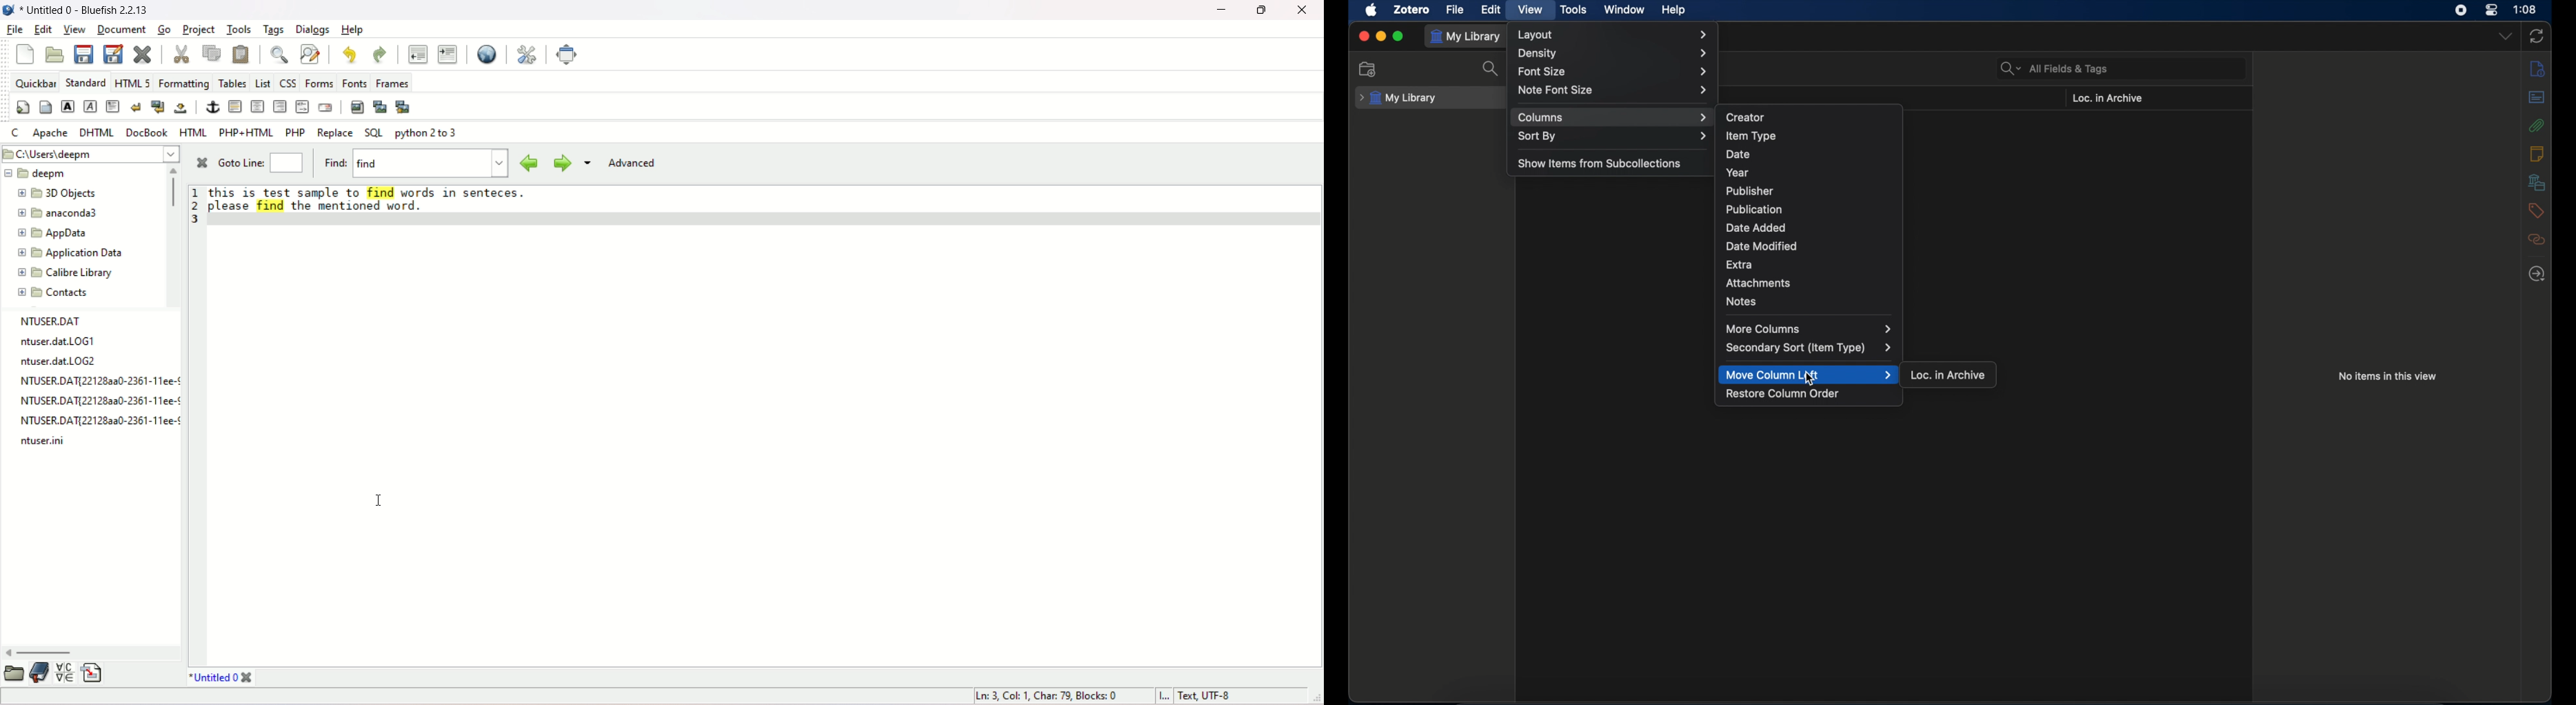  What do you see at coordinates (1950, 375) in the screenshot?
I see `loc. in archive` at bounding box center [1950, 375].